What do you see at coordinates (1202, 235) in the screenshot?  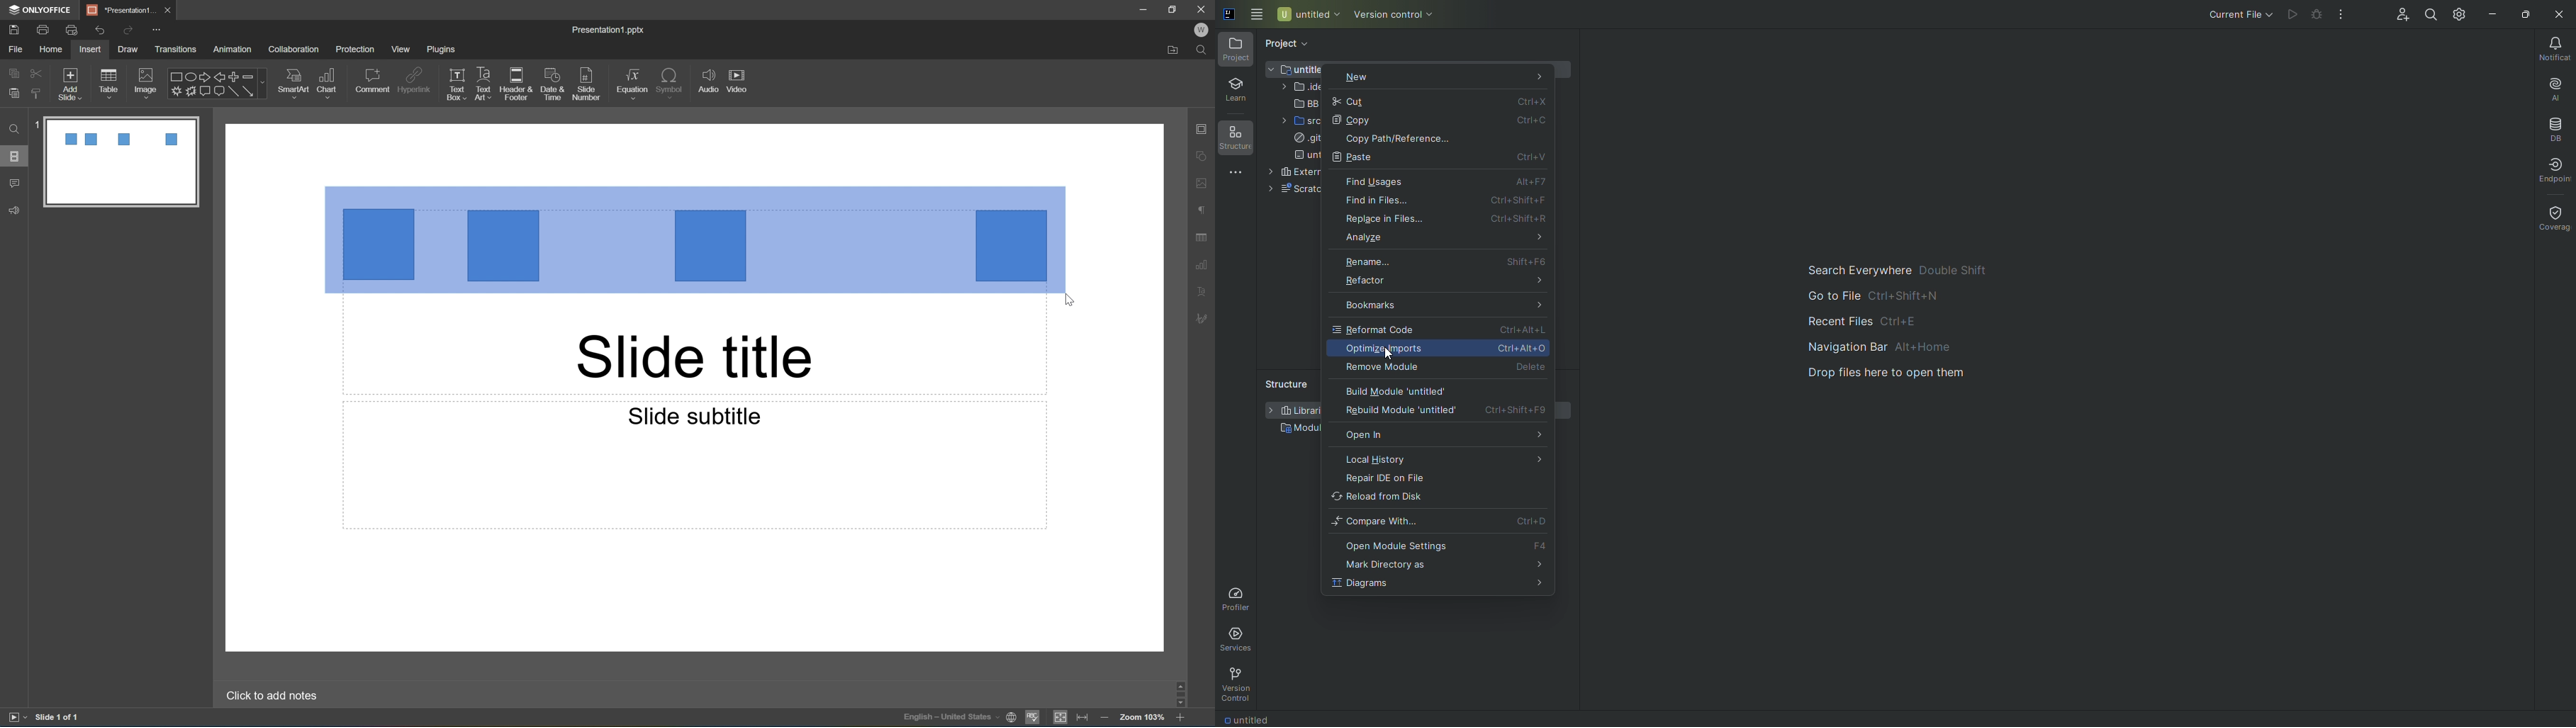 I see `table settings` at bounding box center [1202, 235].